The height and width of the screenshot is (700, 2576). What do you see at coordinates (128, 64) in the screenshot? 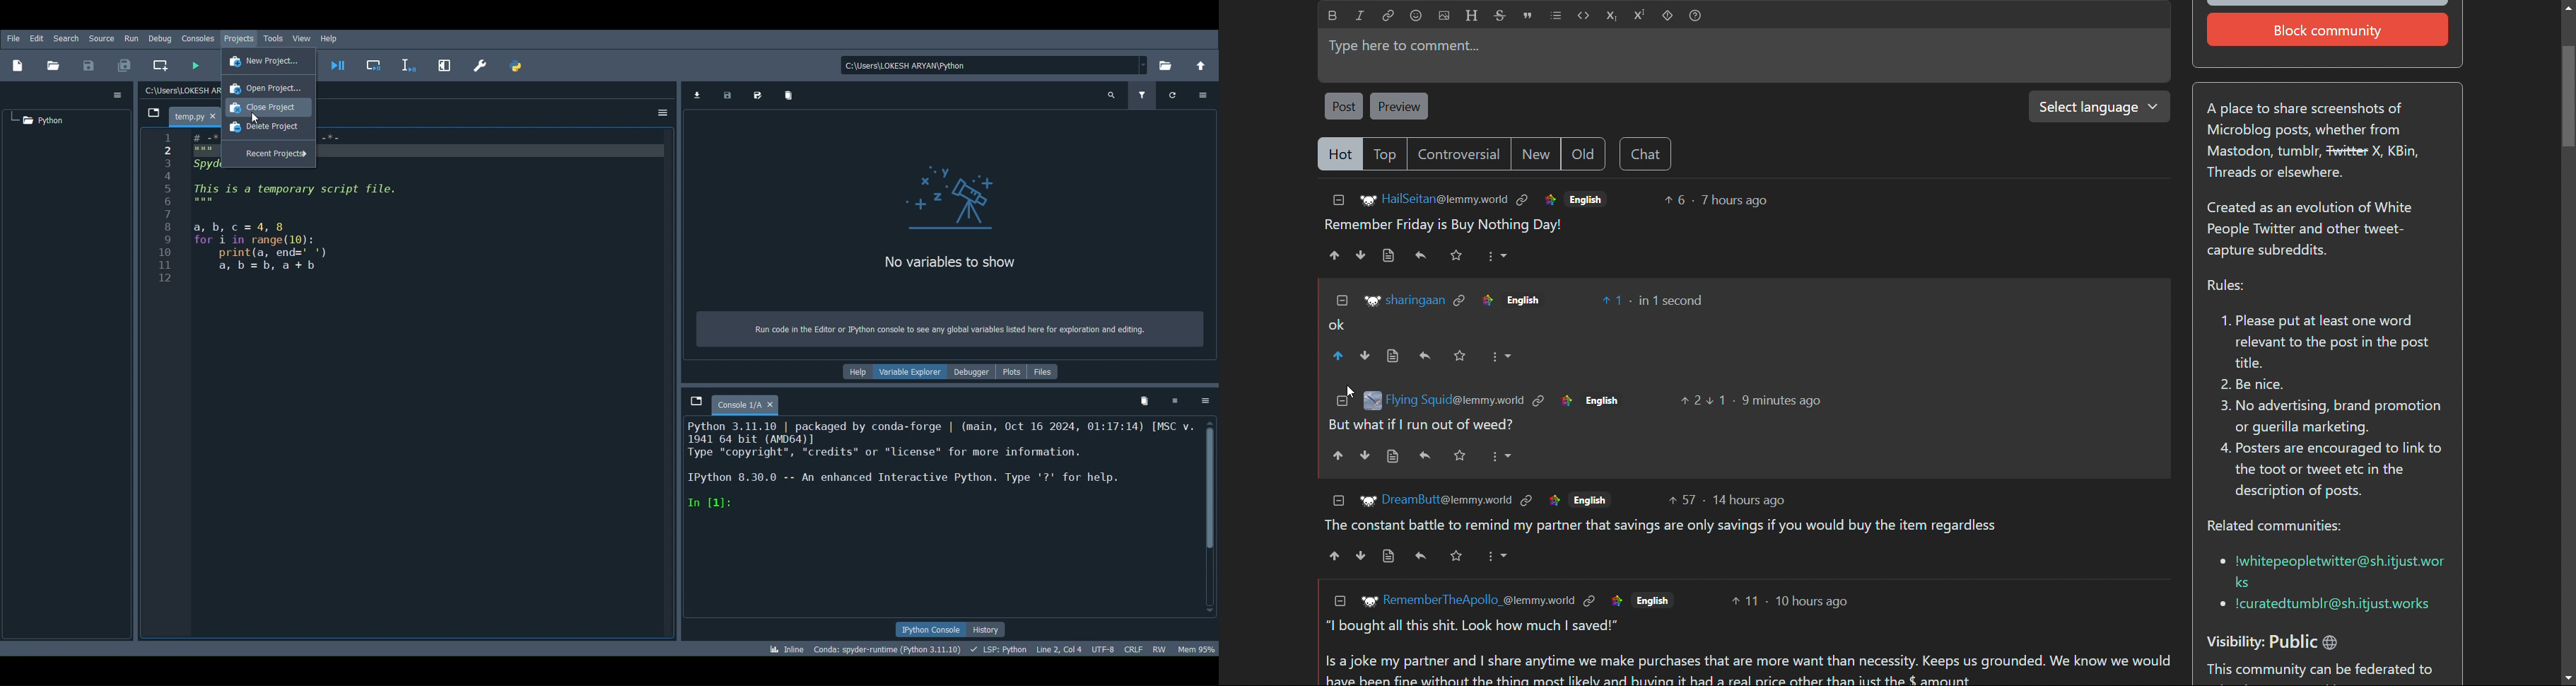
I see `Save all (Ctrl + Alt + S)` at bounding box center [128, 64].